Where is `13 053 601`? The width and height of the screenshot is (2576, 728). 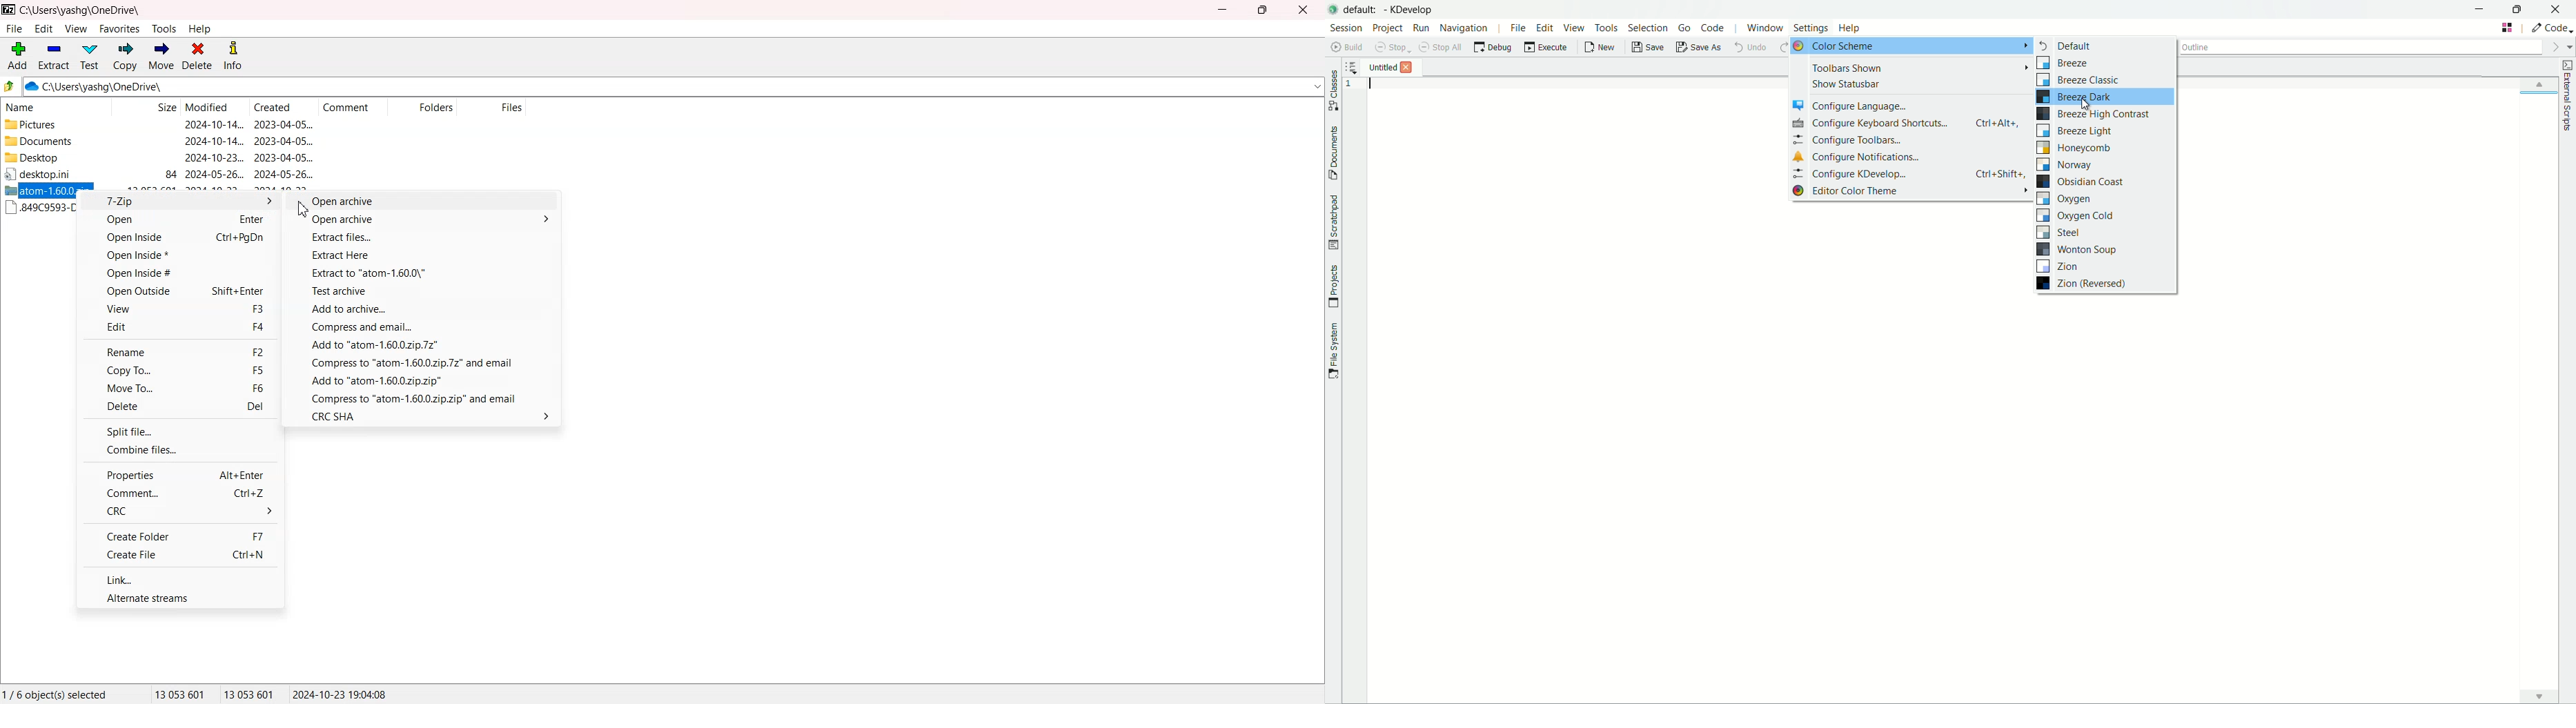 13 053 601 is located at coordinates (180, 694).